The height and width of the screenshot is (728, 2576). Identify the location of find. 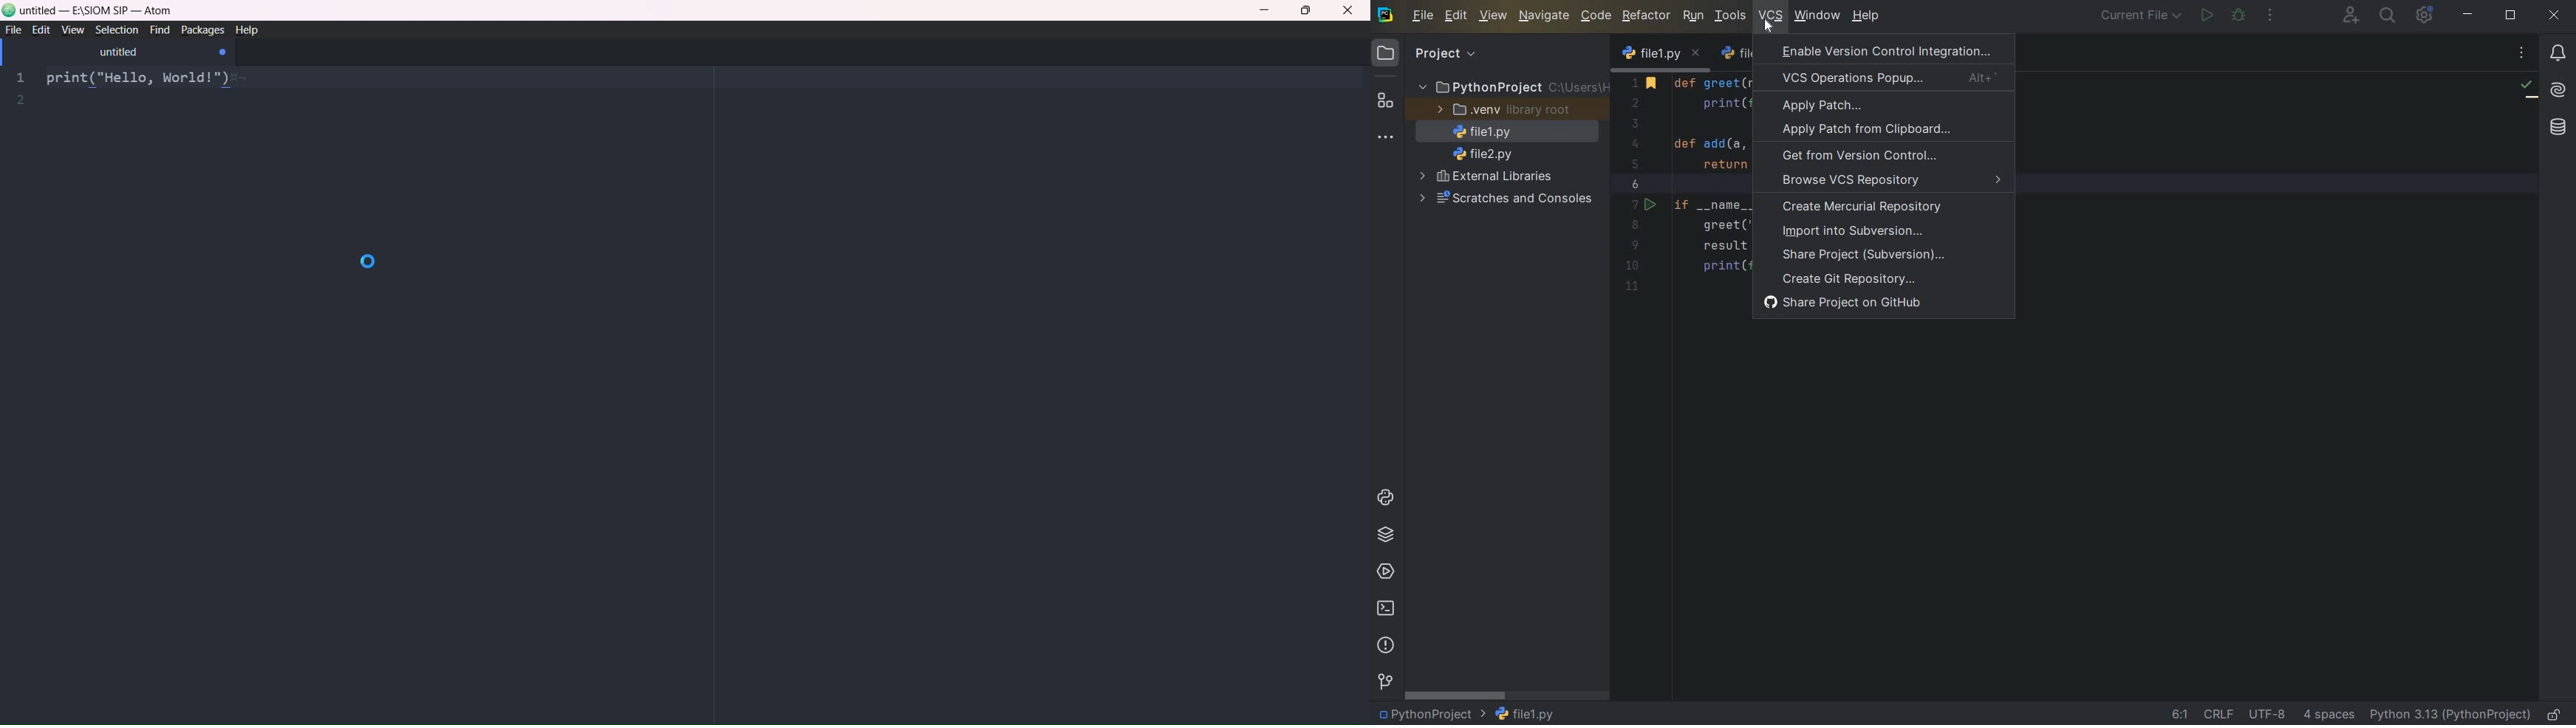
(159, 31).